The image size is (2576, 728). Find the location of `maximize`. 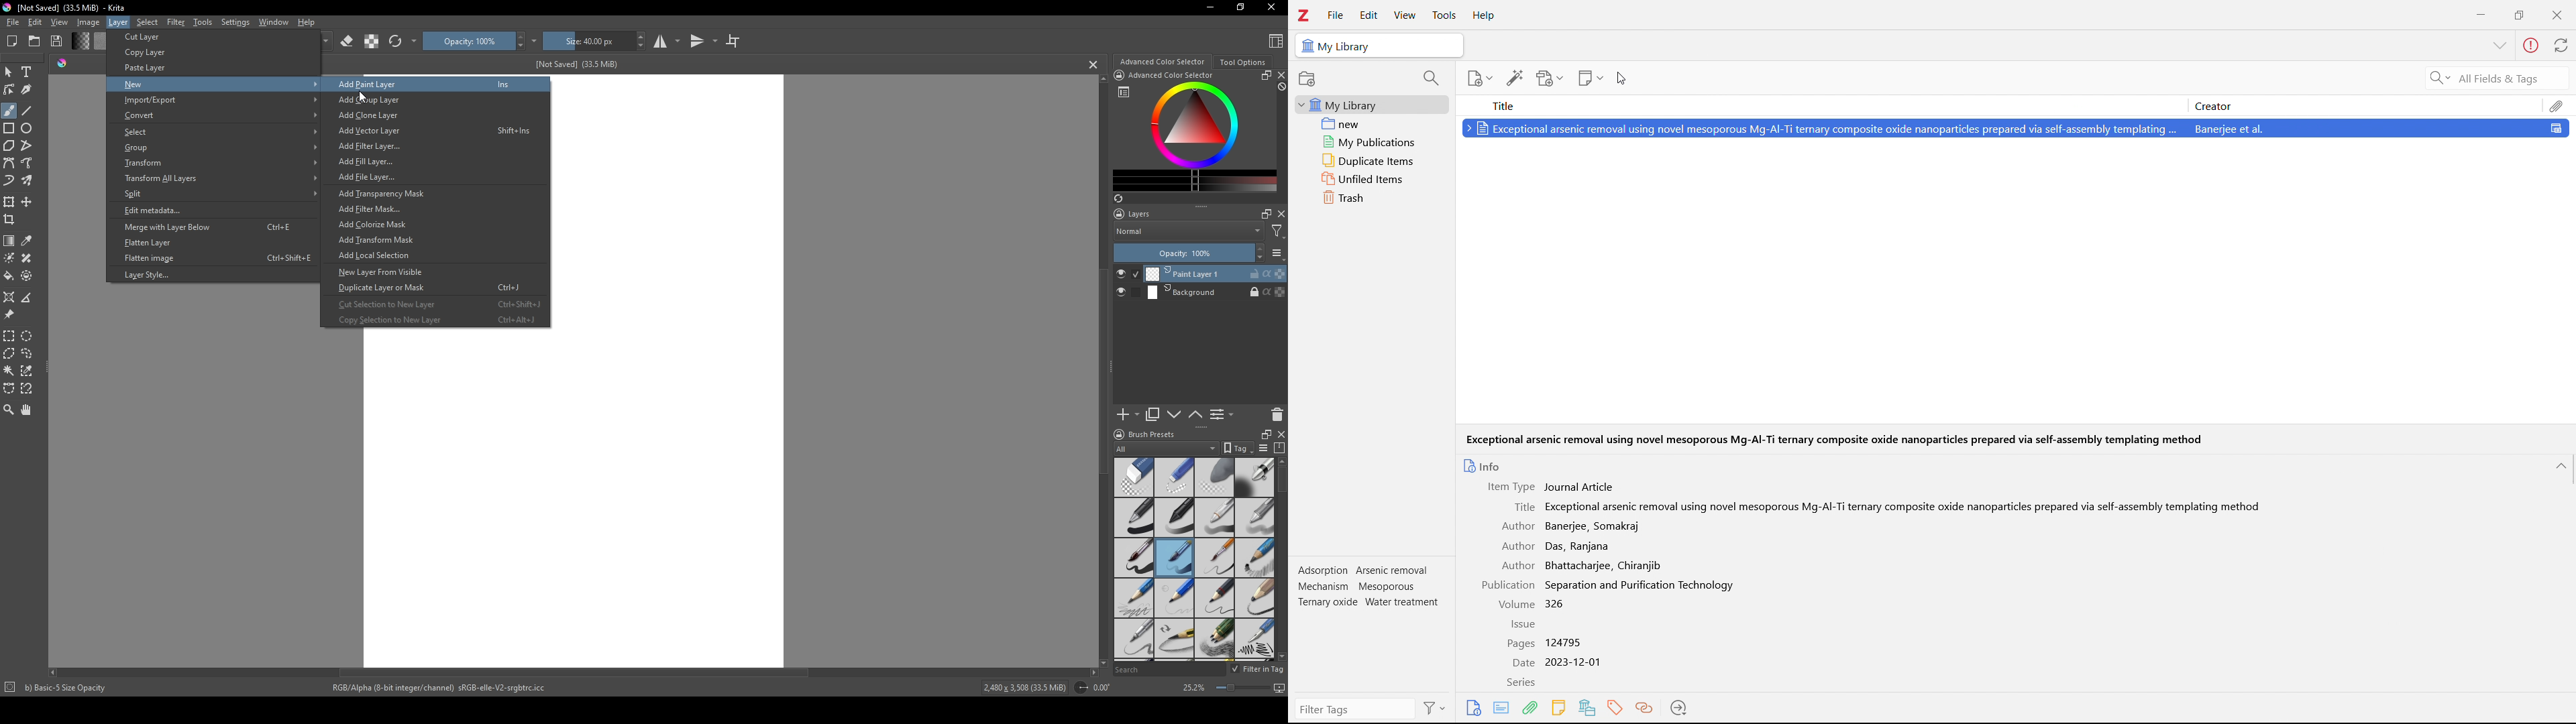

maximize is located at coordinates (2519, 13).